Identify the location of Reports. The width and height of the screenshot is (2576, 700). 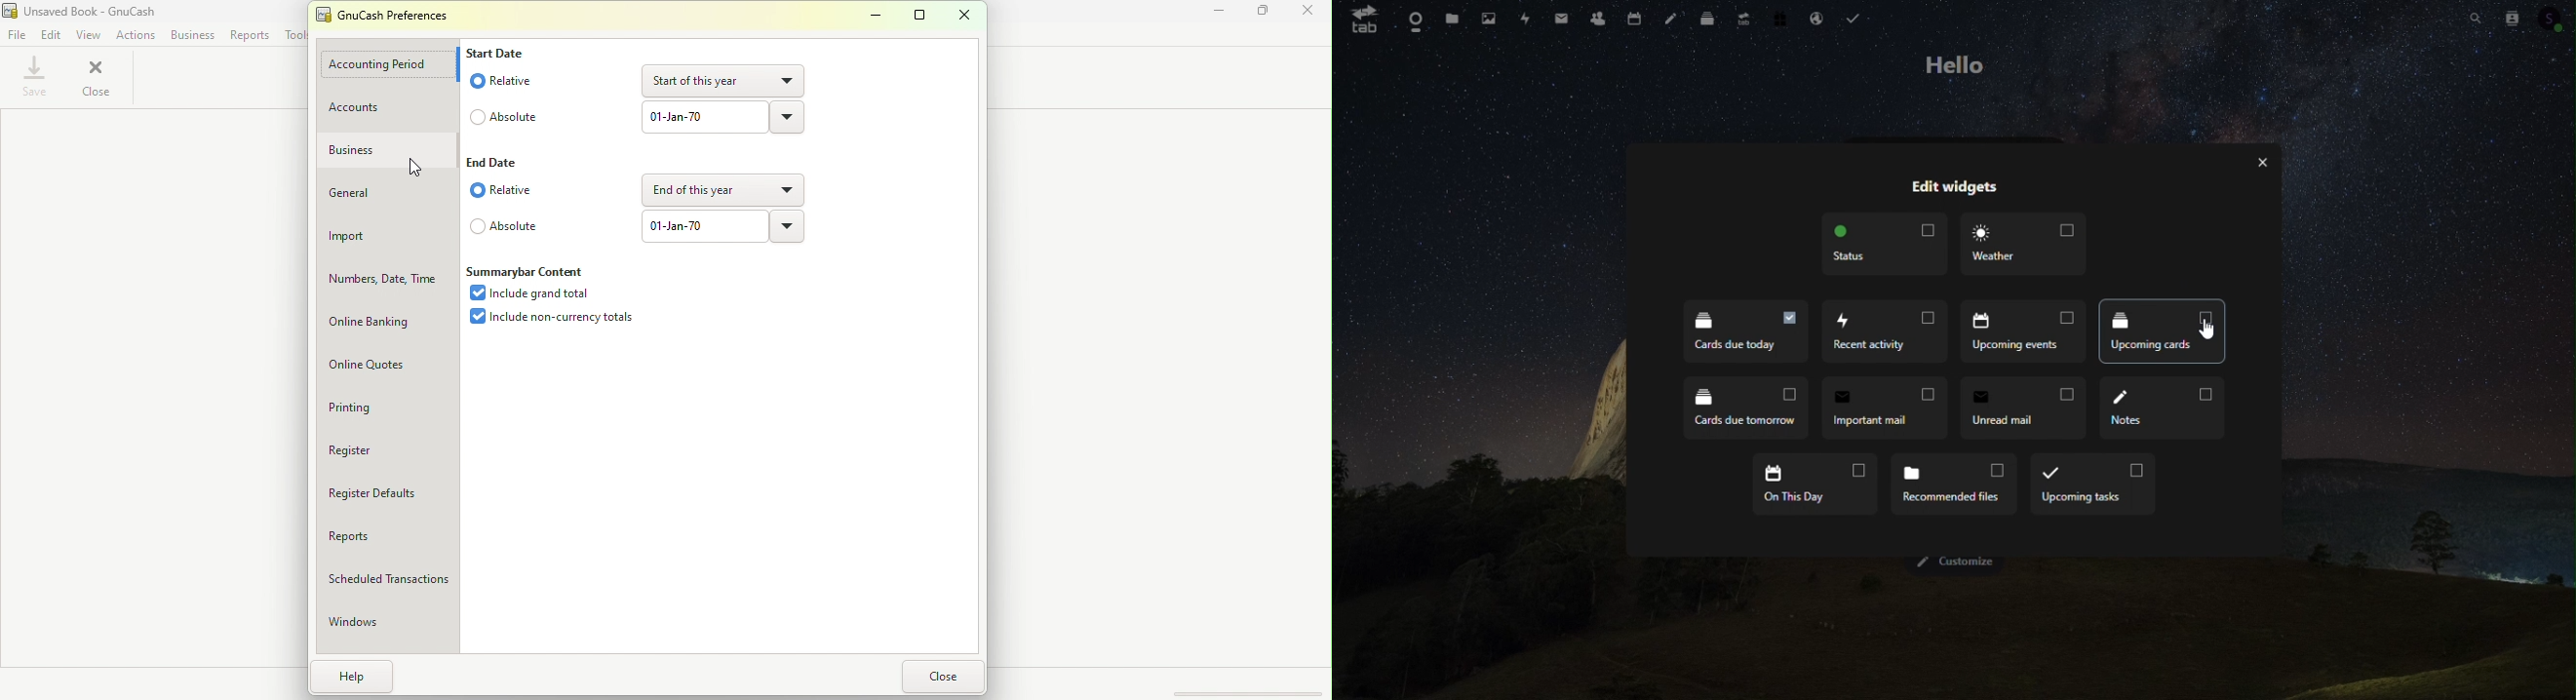
(389, 534).